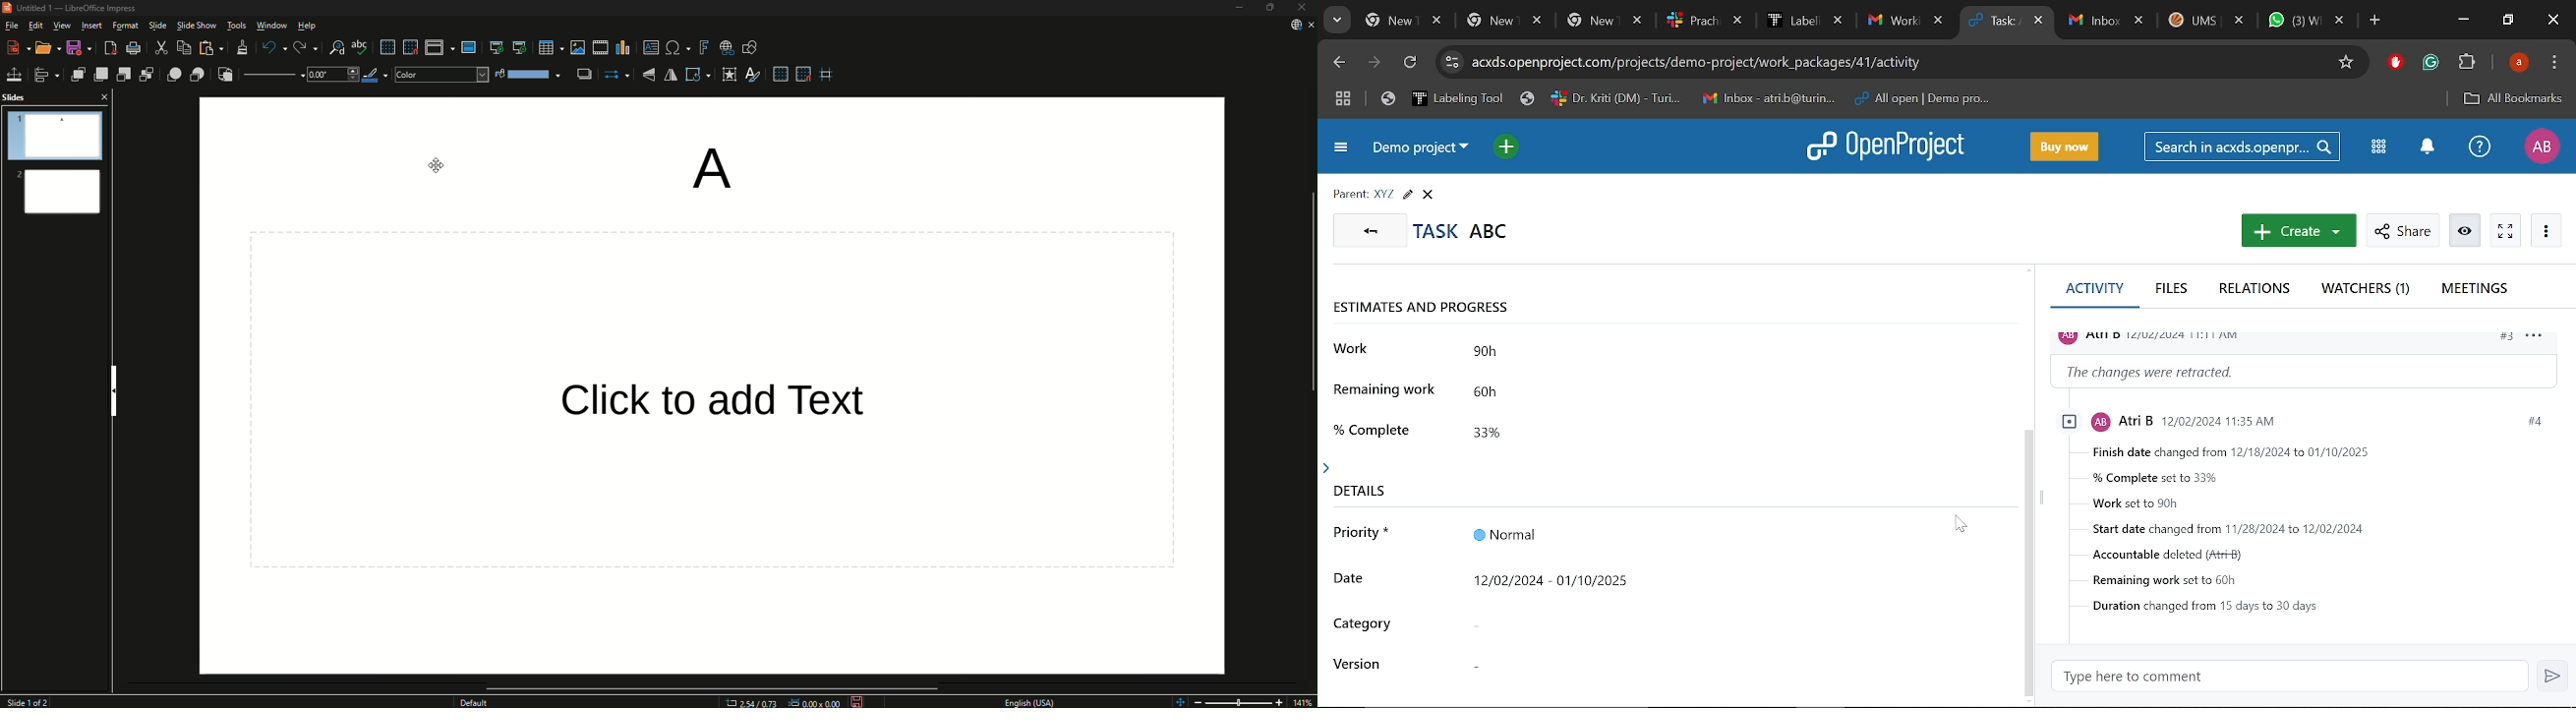  I want to click on Refresh, so click(1411, 65).